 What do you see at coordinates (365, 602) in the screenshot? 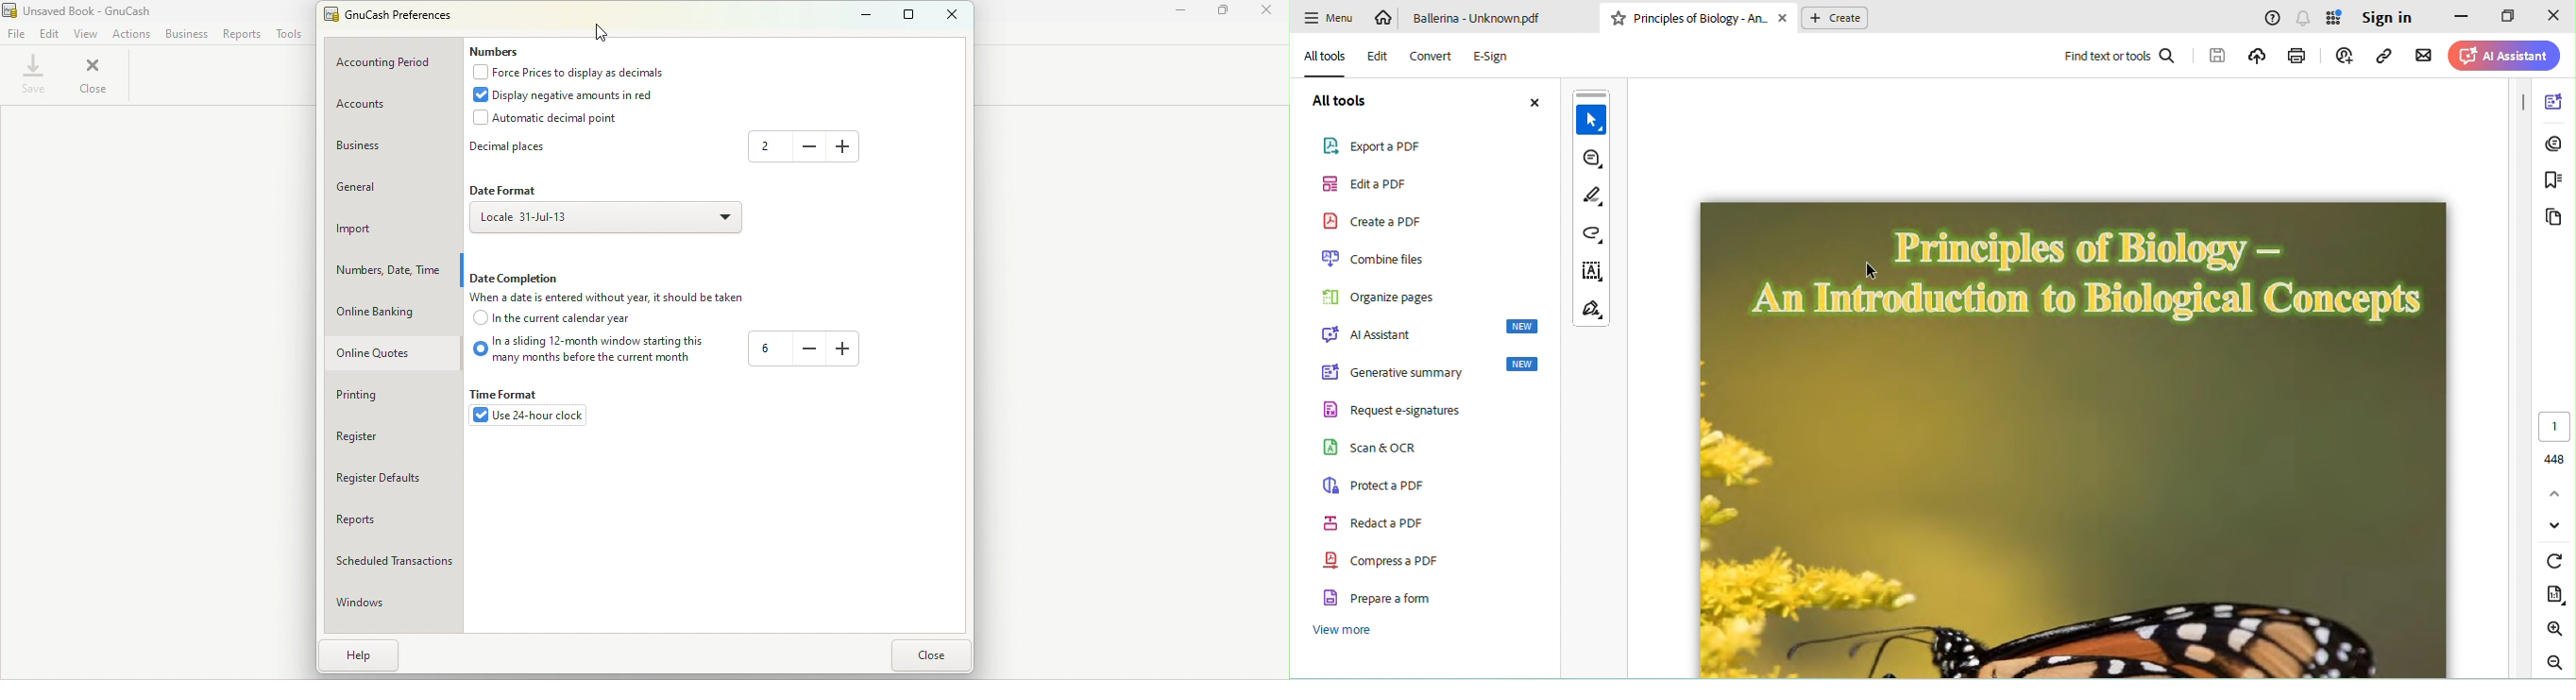
I see `Windows` at bounding box center [365, 602].